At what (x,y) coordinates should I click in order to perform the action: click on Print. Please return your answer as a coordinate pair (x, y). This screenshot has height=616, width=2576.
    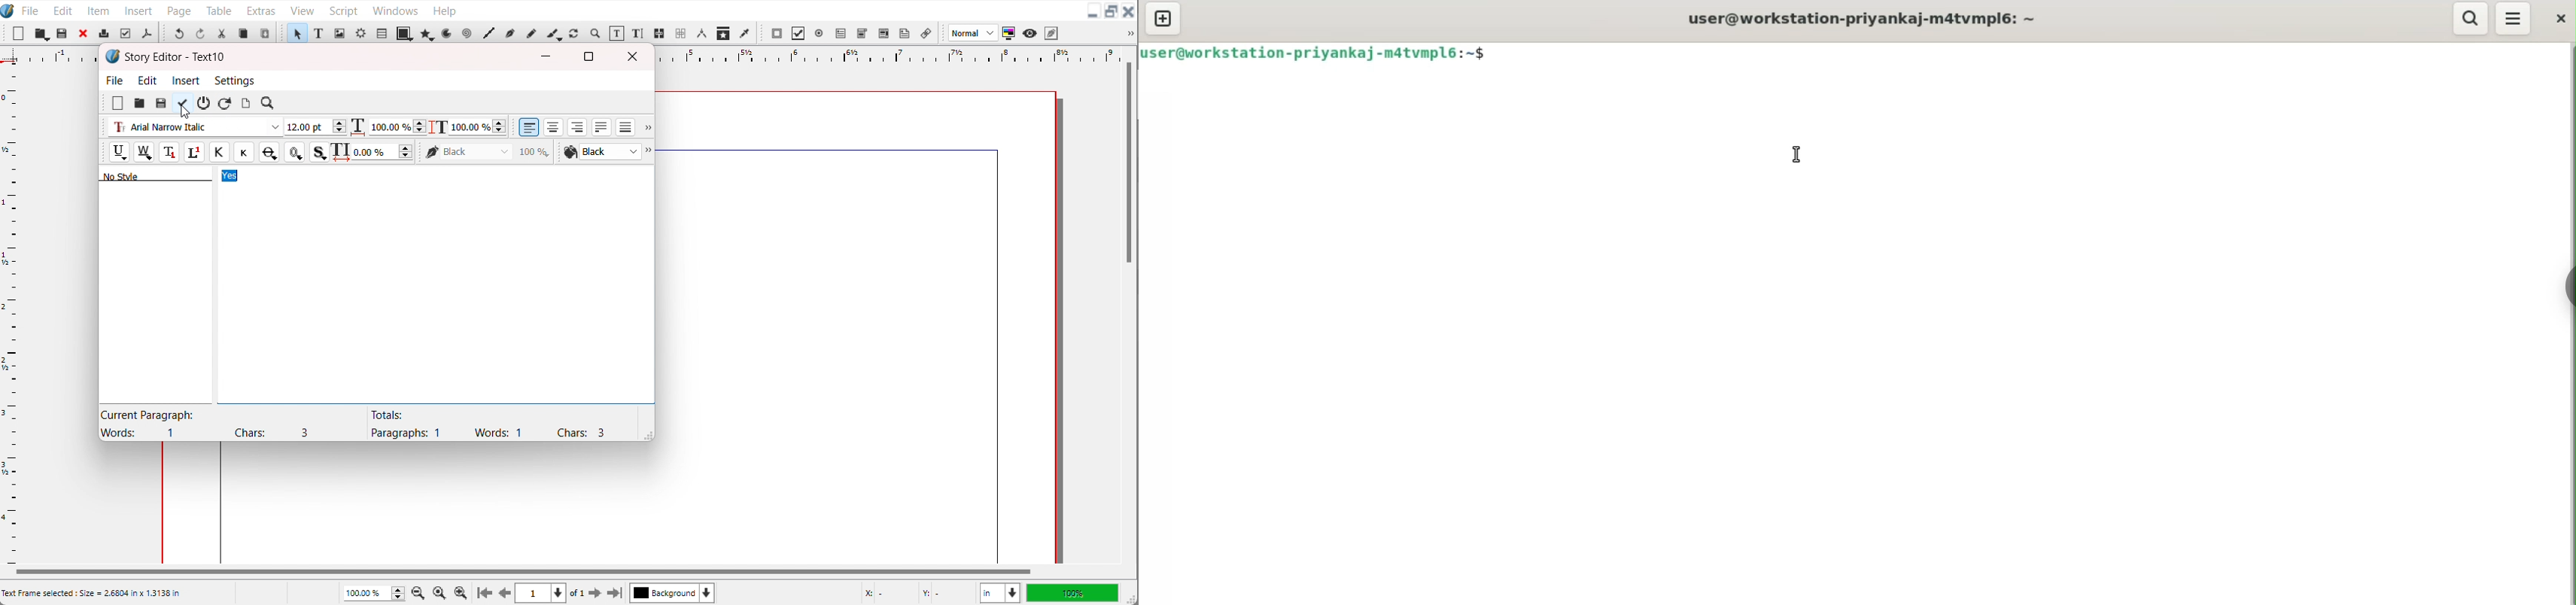
    Looking at the image, I should click on (105, 33).